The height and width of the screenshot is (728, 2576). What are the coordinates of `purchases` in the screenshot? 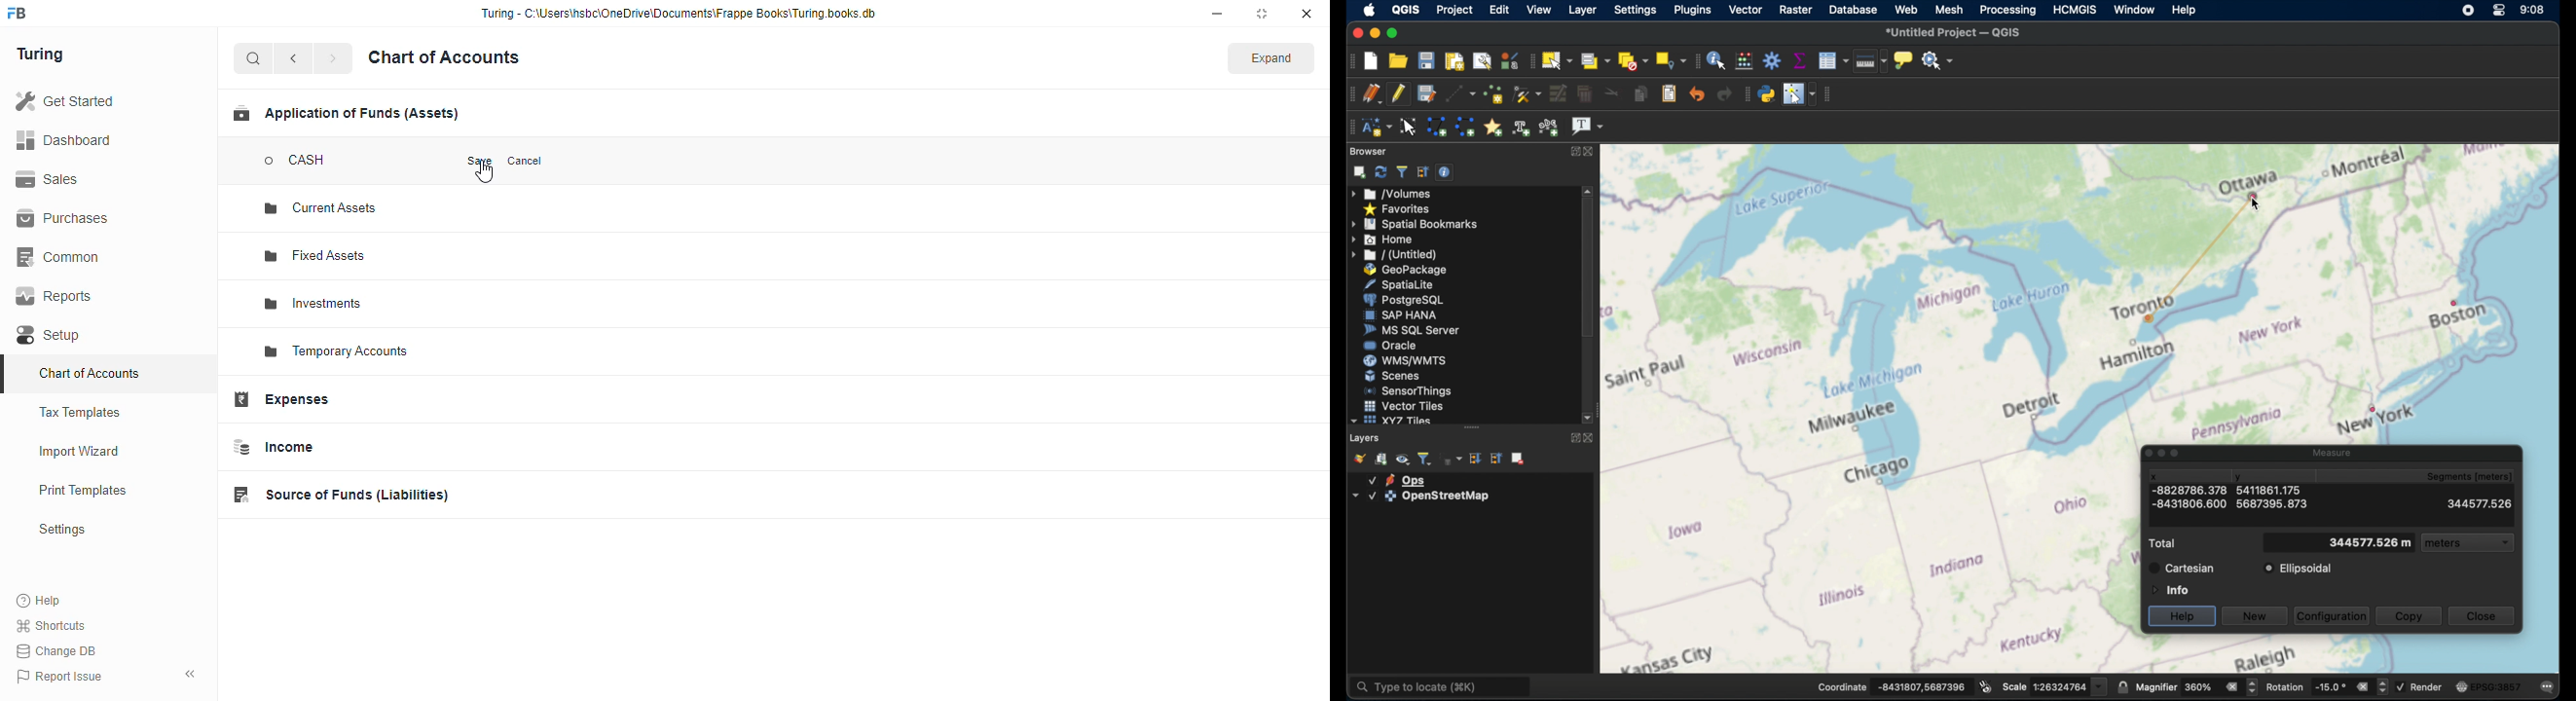 It's located at (65, 219).